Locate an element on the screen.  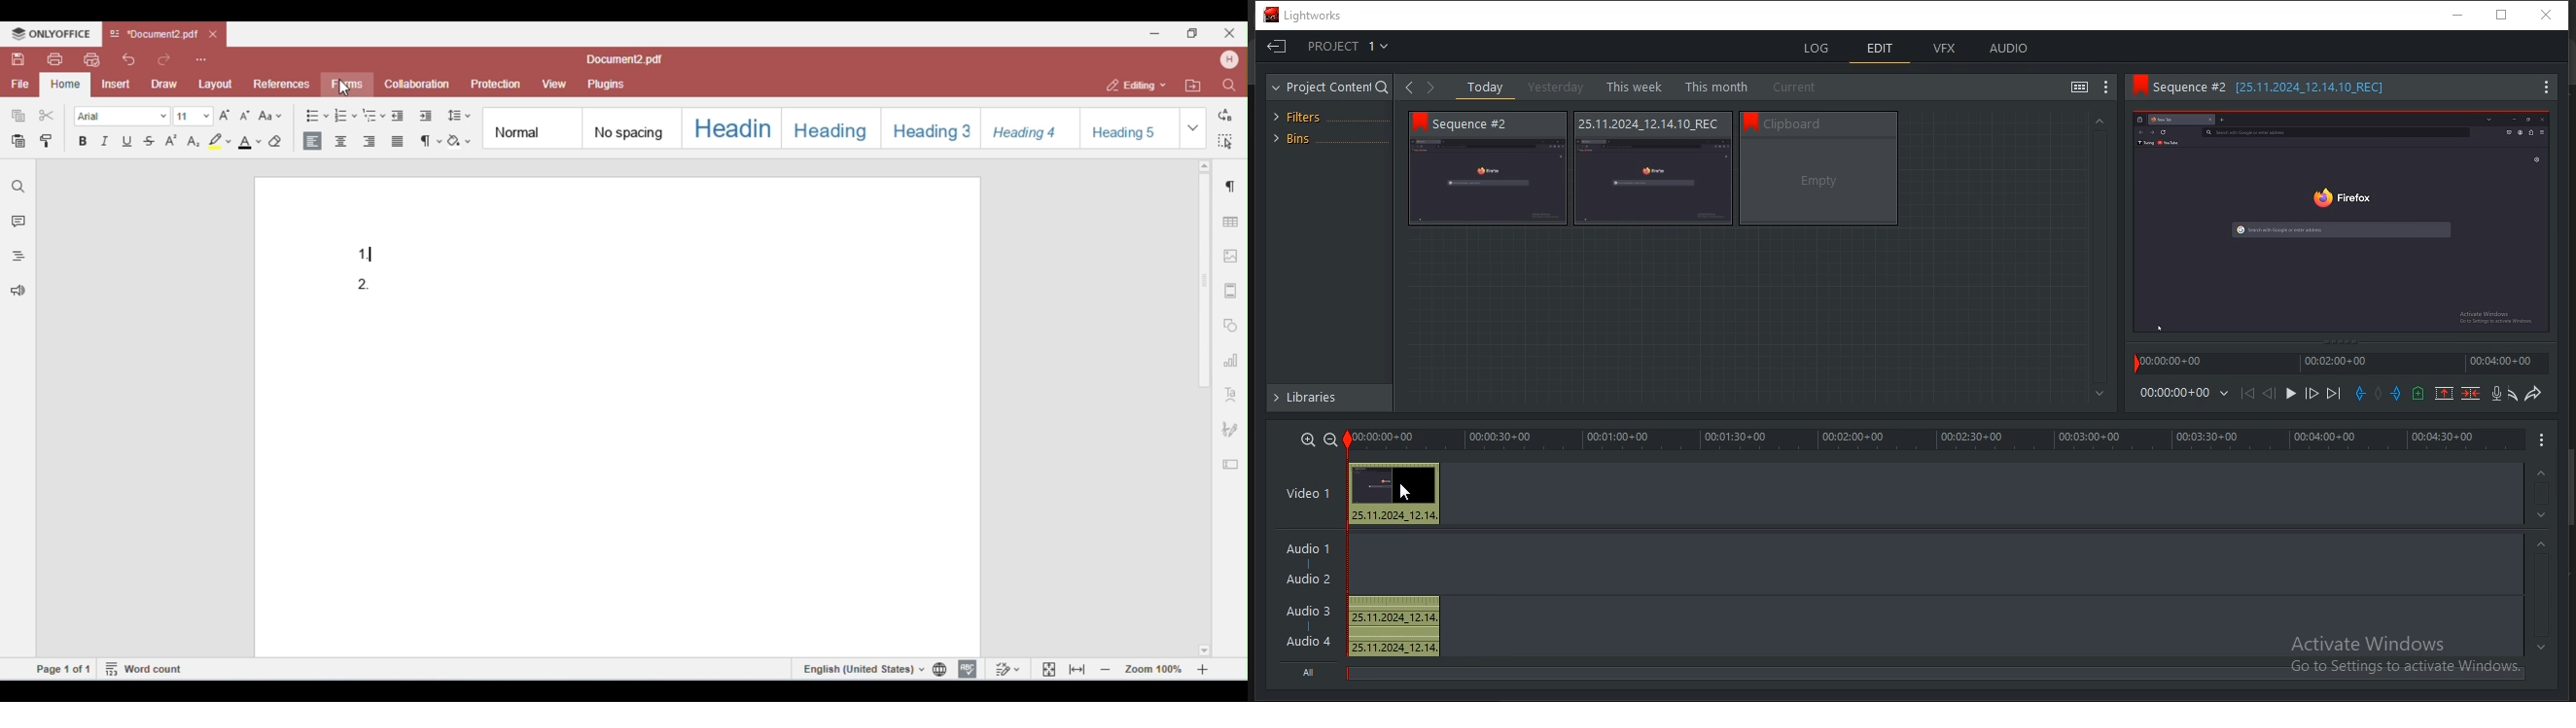
timeline navigation up arrow is located at coordinates (2541, 544).